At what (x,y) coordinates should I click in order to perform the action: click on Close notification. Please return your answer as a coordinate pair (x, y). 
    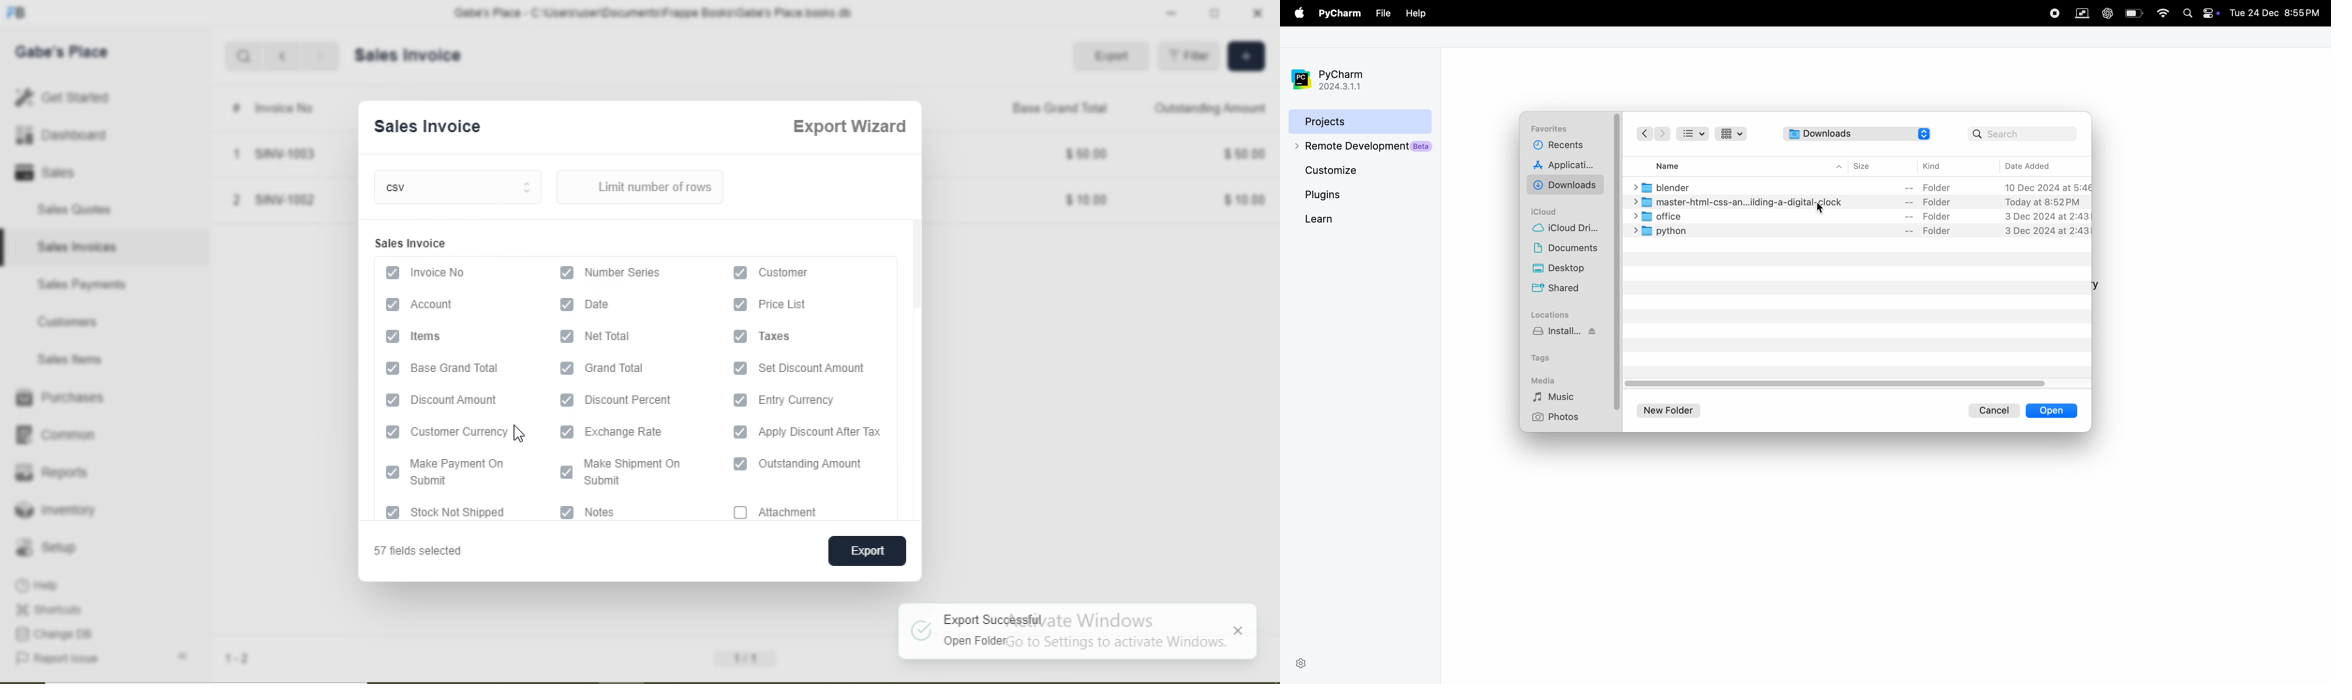
    Looking at the image, I should click on (1238, 630).